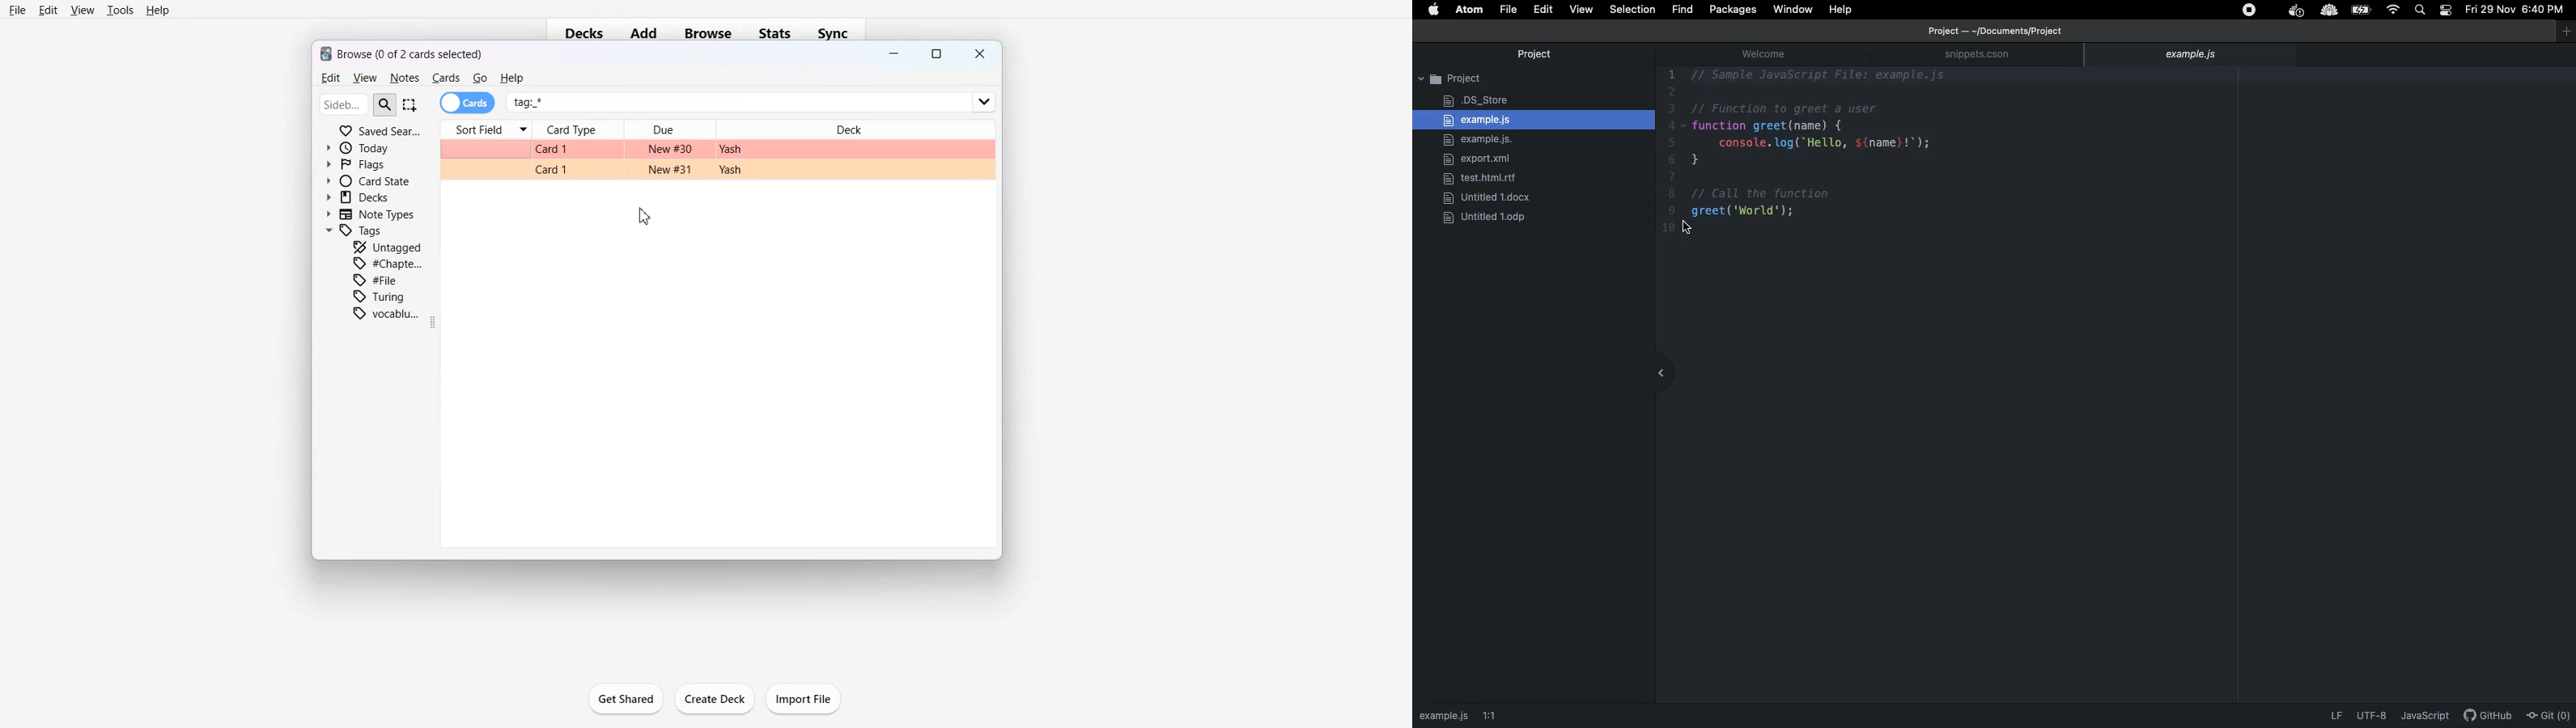  Describe the element at coordinates (358, 104) in the screenshot. I see `Search Bar` at that location.